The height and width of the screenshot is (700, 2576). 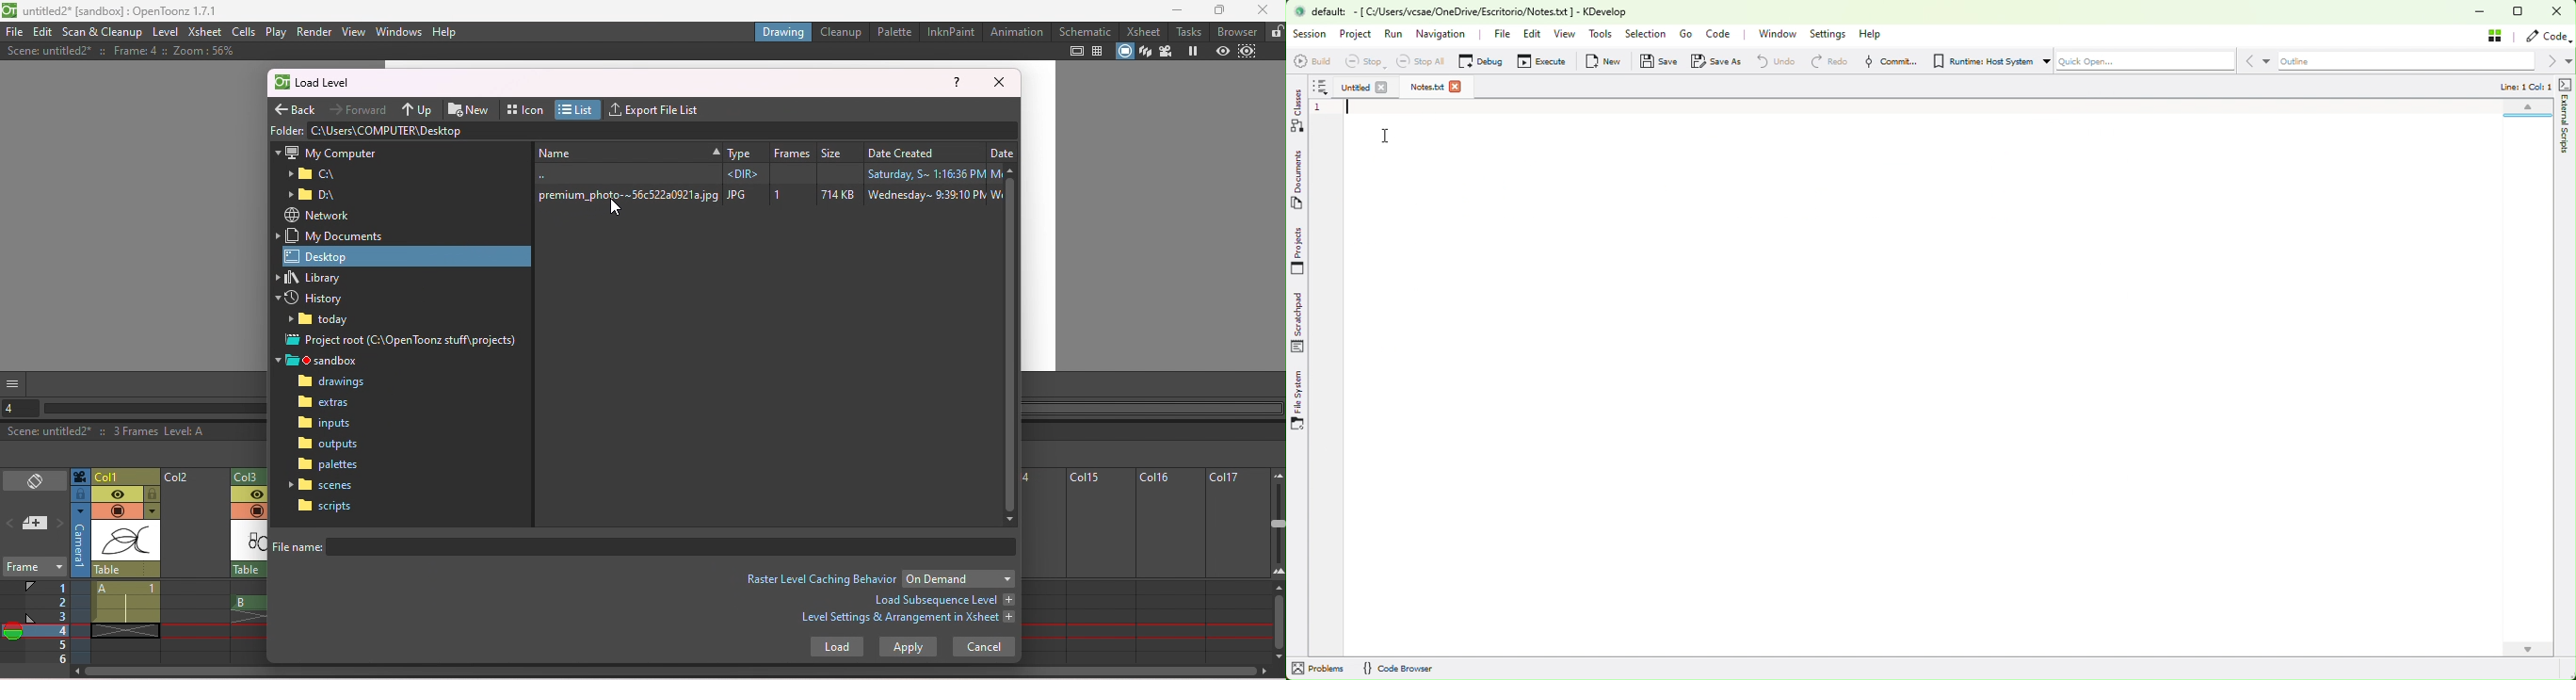 What do you see at coordinates (958, 84) in the screenshot?
I see `Help` at bounding box center [958, 84].